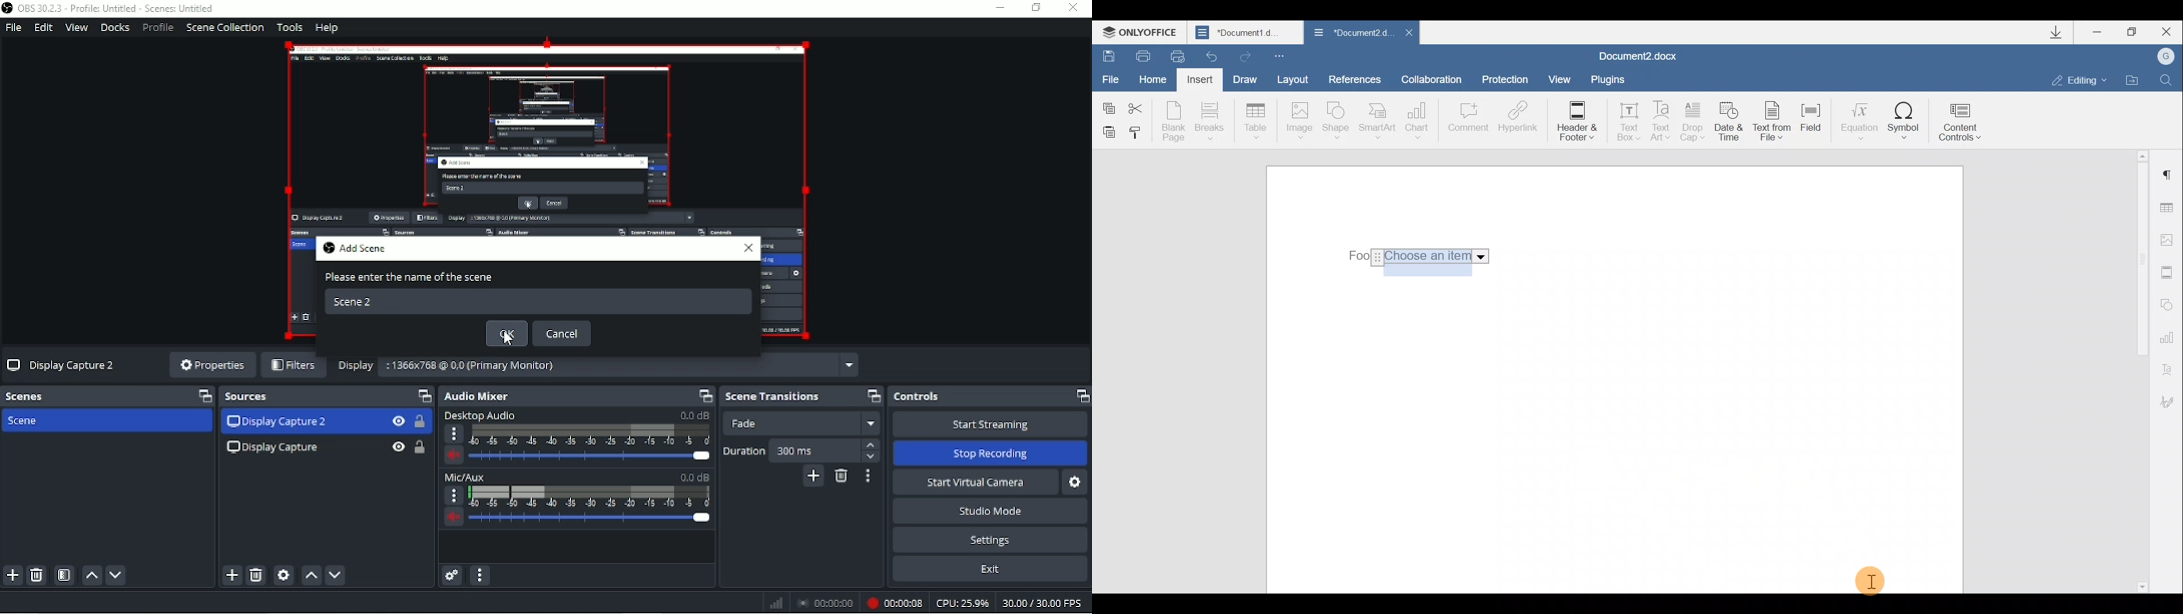 The image size is (2184, 616). Describe the element at coordinates (873, 396) in the screenshot. I see `Maximize` at that location.